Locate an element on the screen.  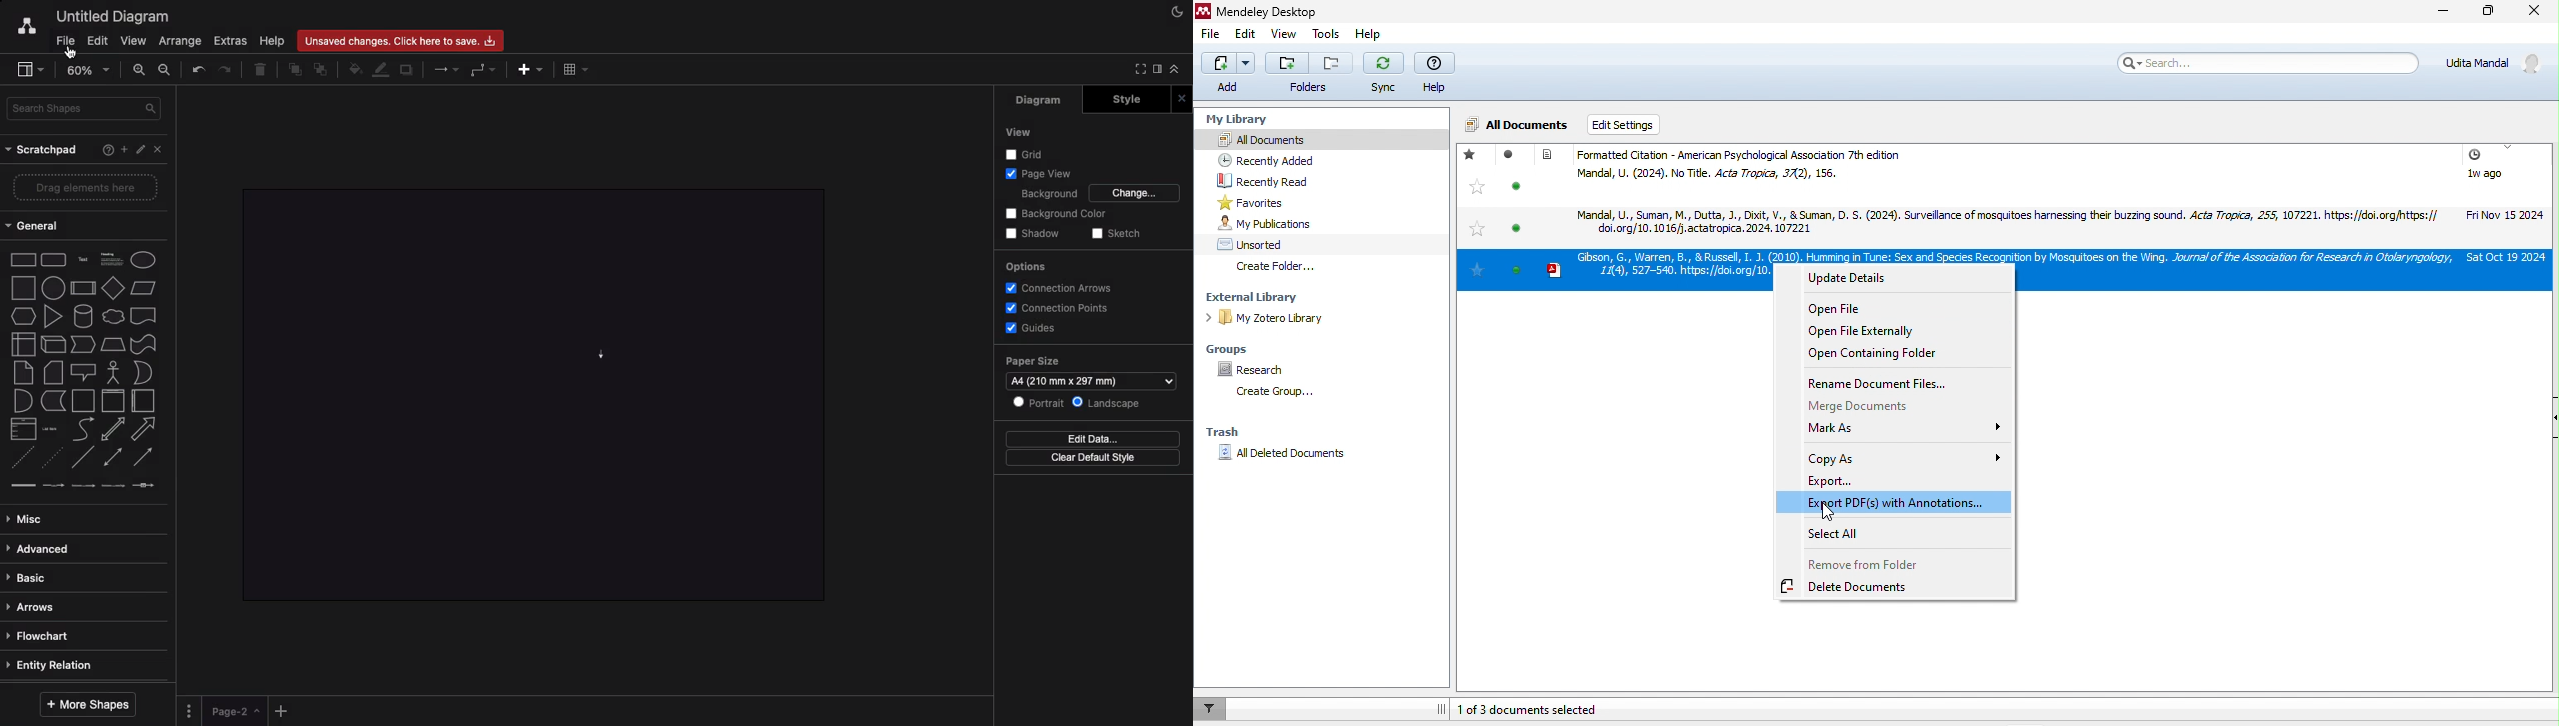
export is located at coordinates (1865, 481).